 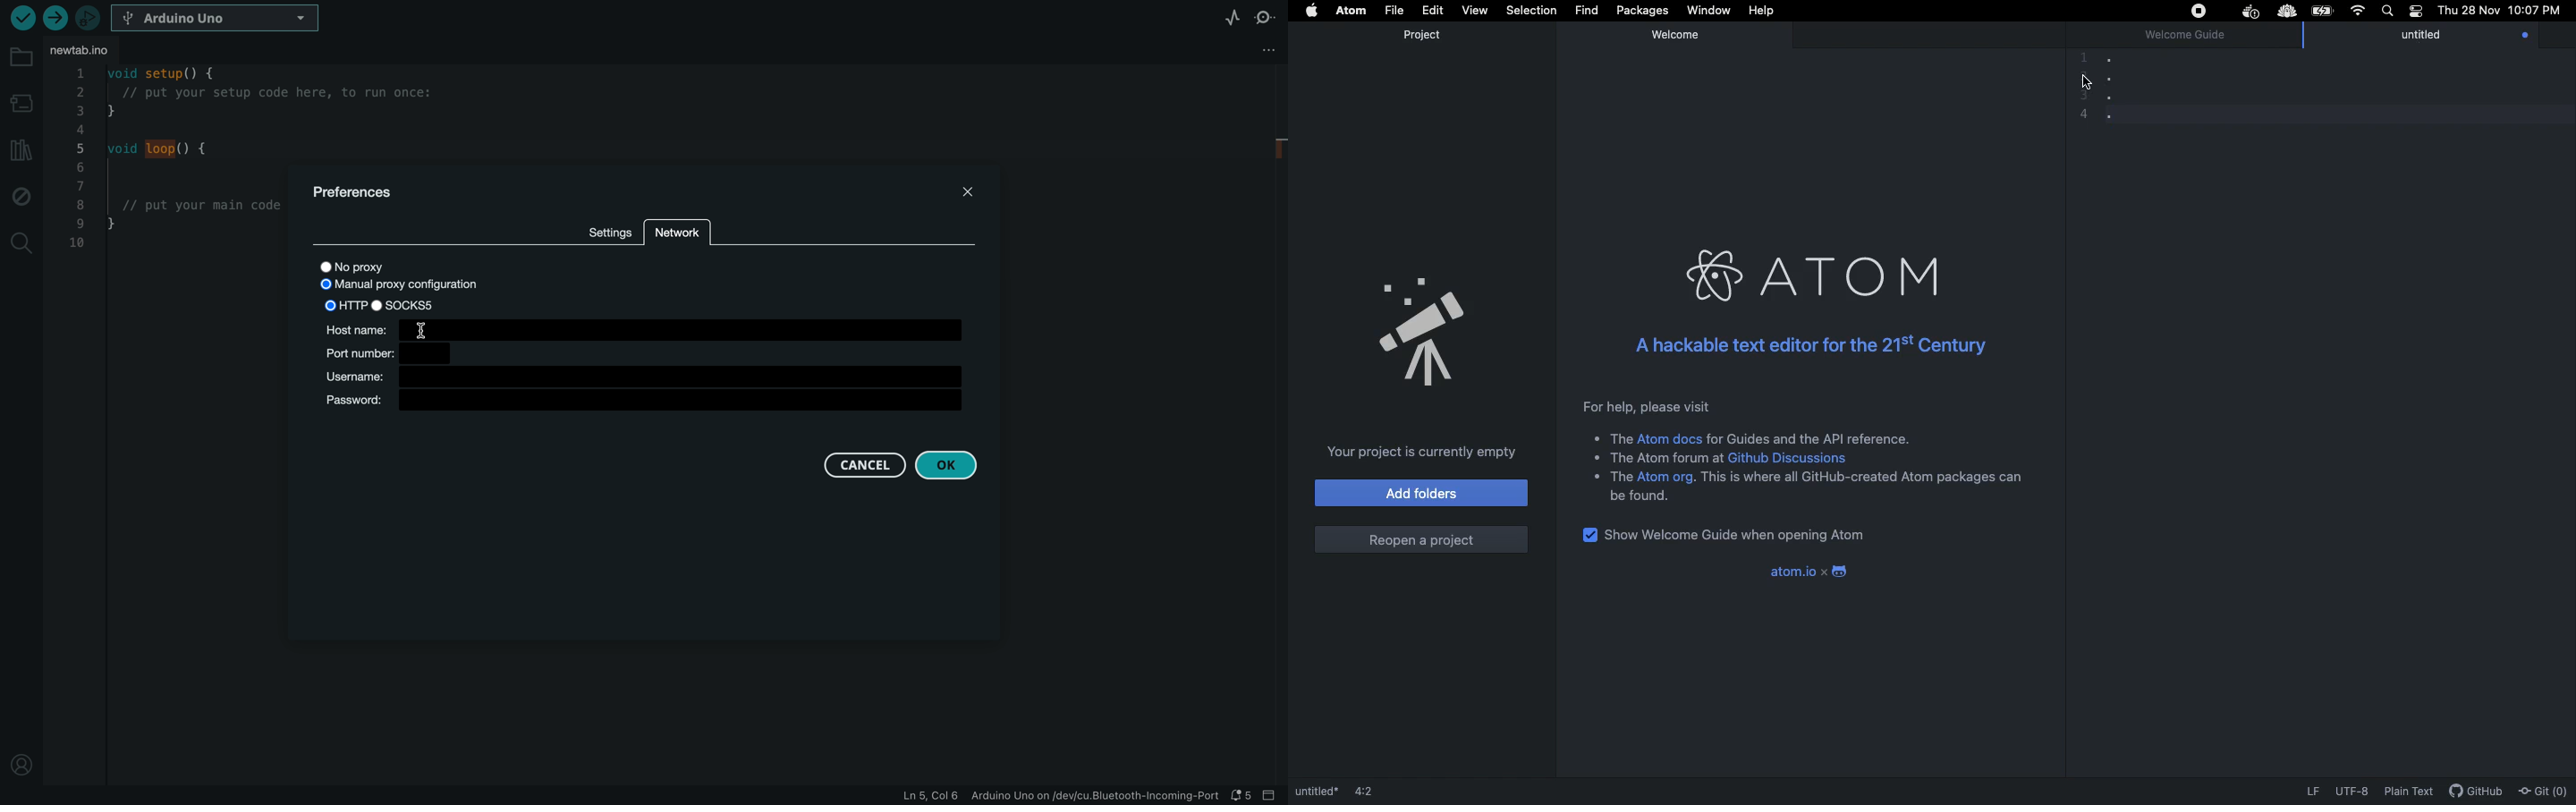 What do you see at coordinates (1422, 35) in the screenshot?
I see `Project` at bounding box center [1422, 35].